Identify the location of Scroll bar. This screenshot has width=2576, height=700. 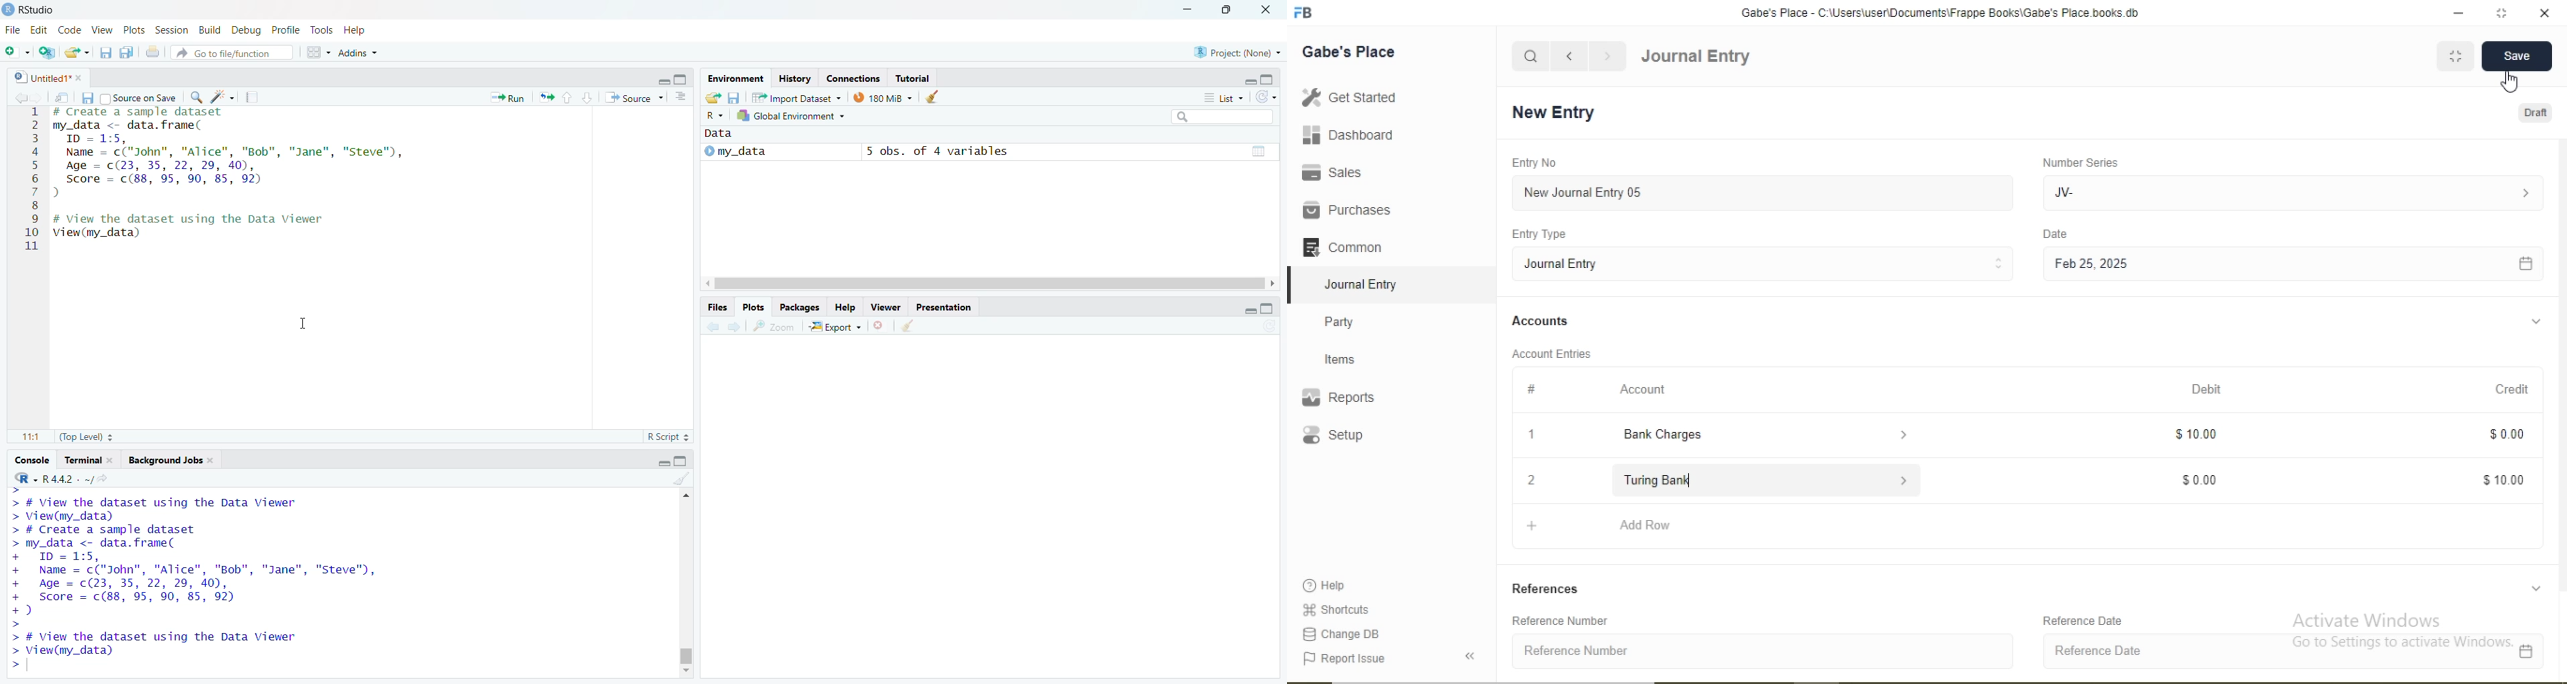
(992, 284).